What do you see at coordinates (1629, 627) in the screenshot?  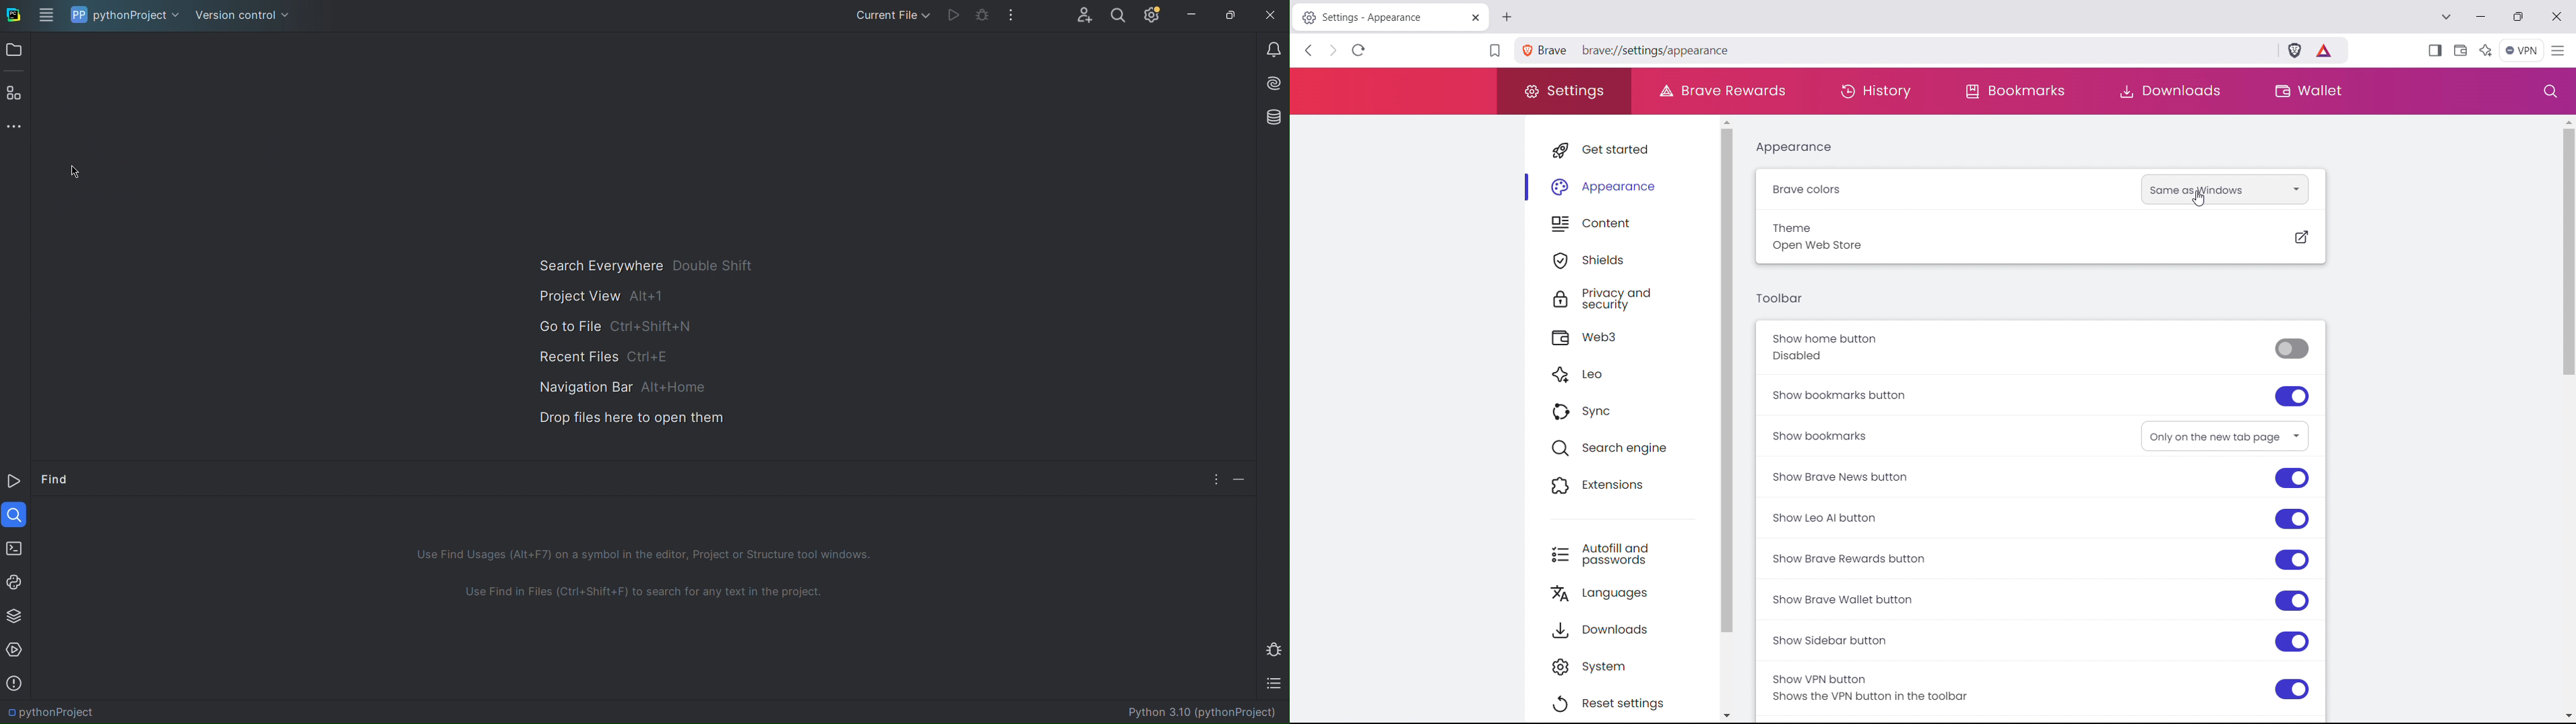 I see `downloads` at bounding box center [1629, 627].